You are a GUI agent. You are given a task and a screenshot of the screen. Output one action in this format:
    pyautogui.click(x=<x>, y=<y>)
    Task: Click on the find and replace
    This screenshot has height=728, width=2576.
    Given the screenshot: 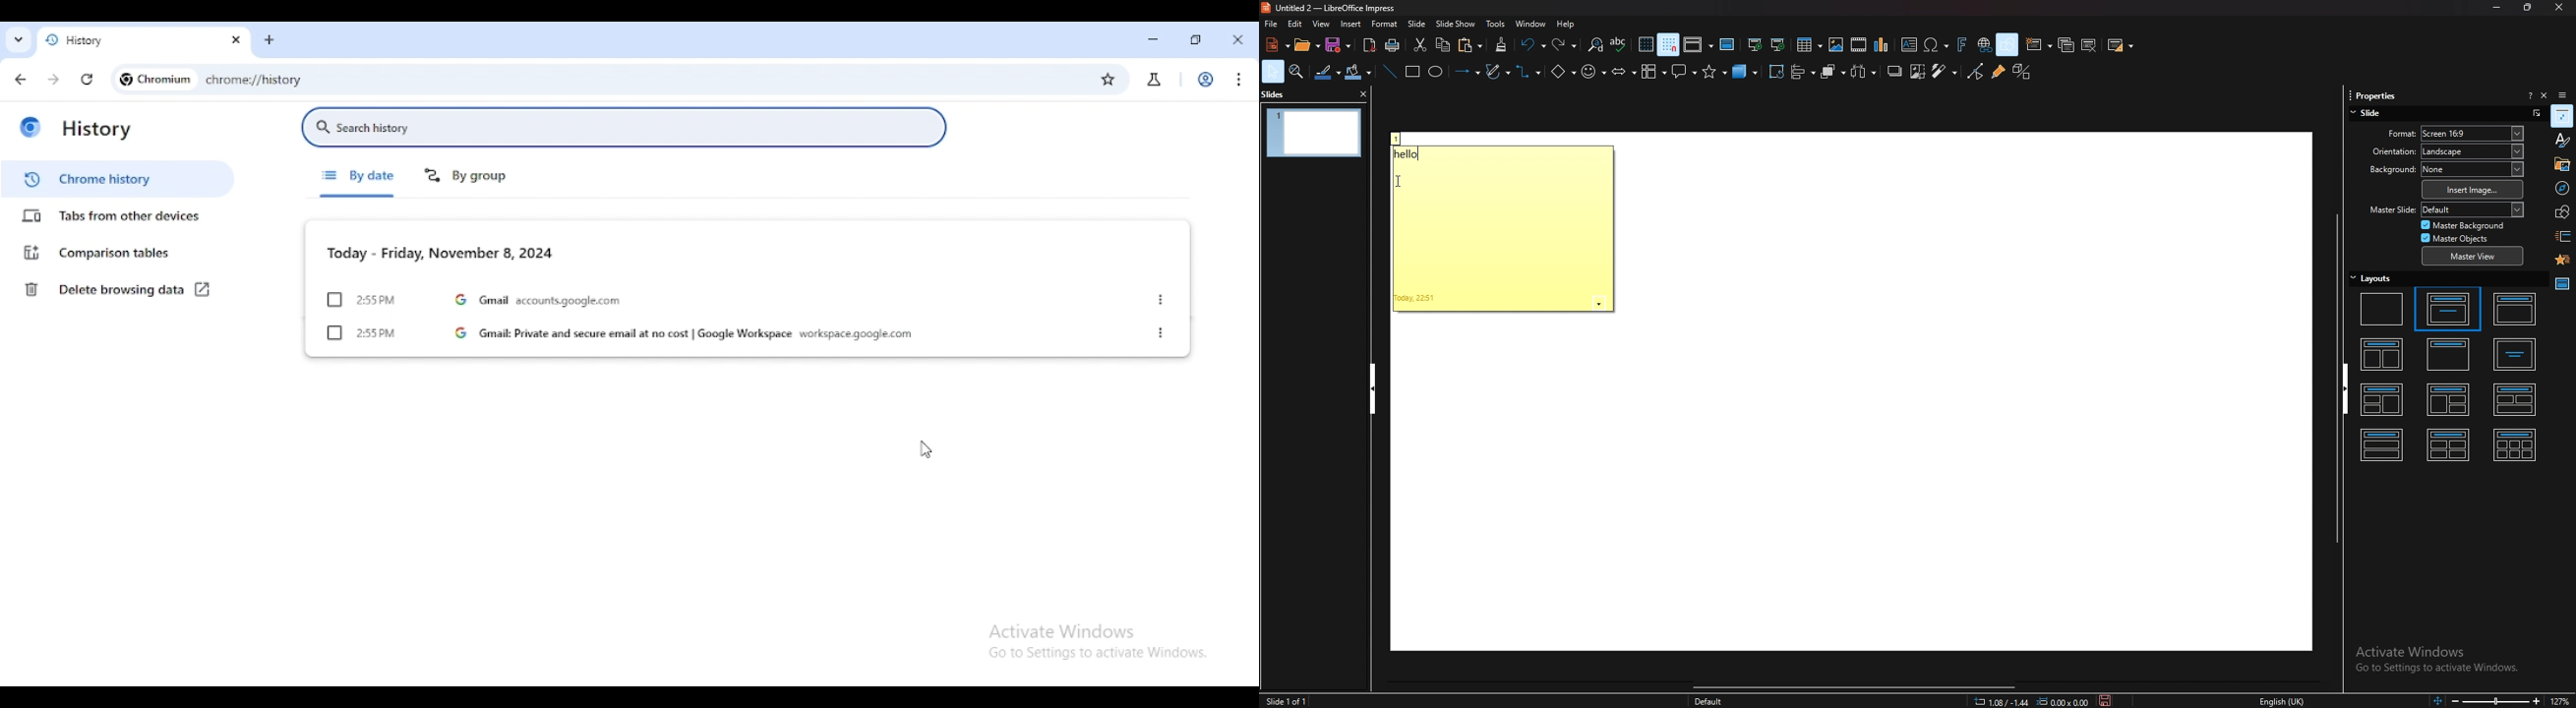 What is the action you would take?
    pyautogui.click(x=1595, y=45)
    